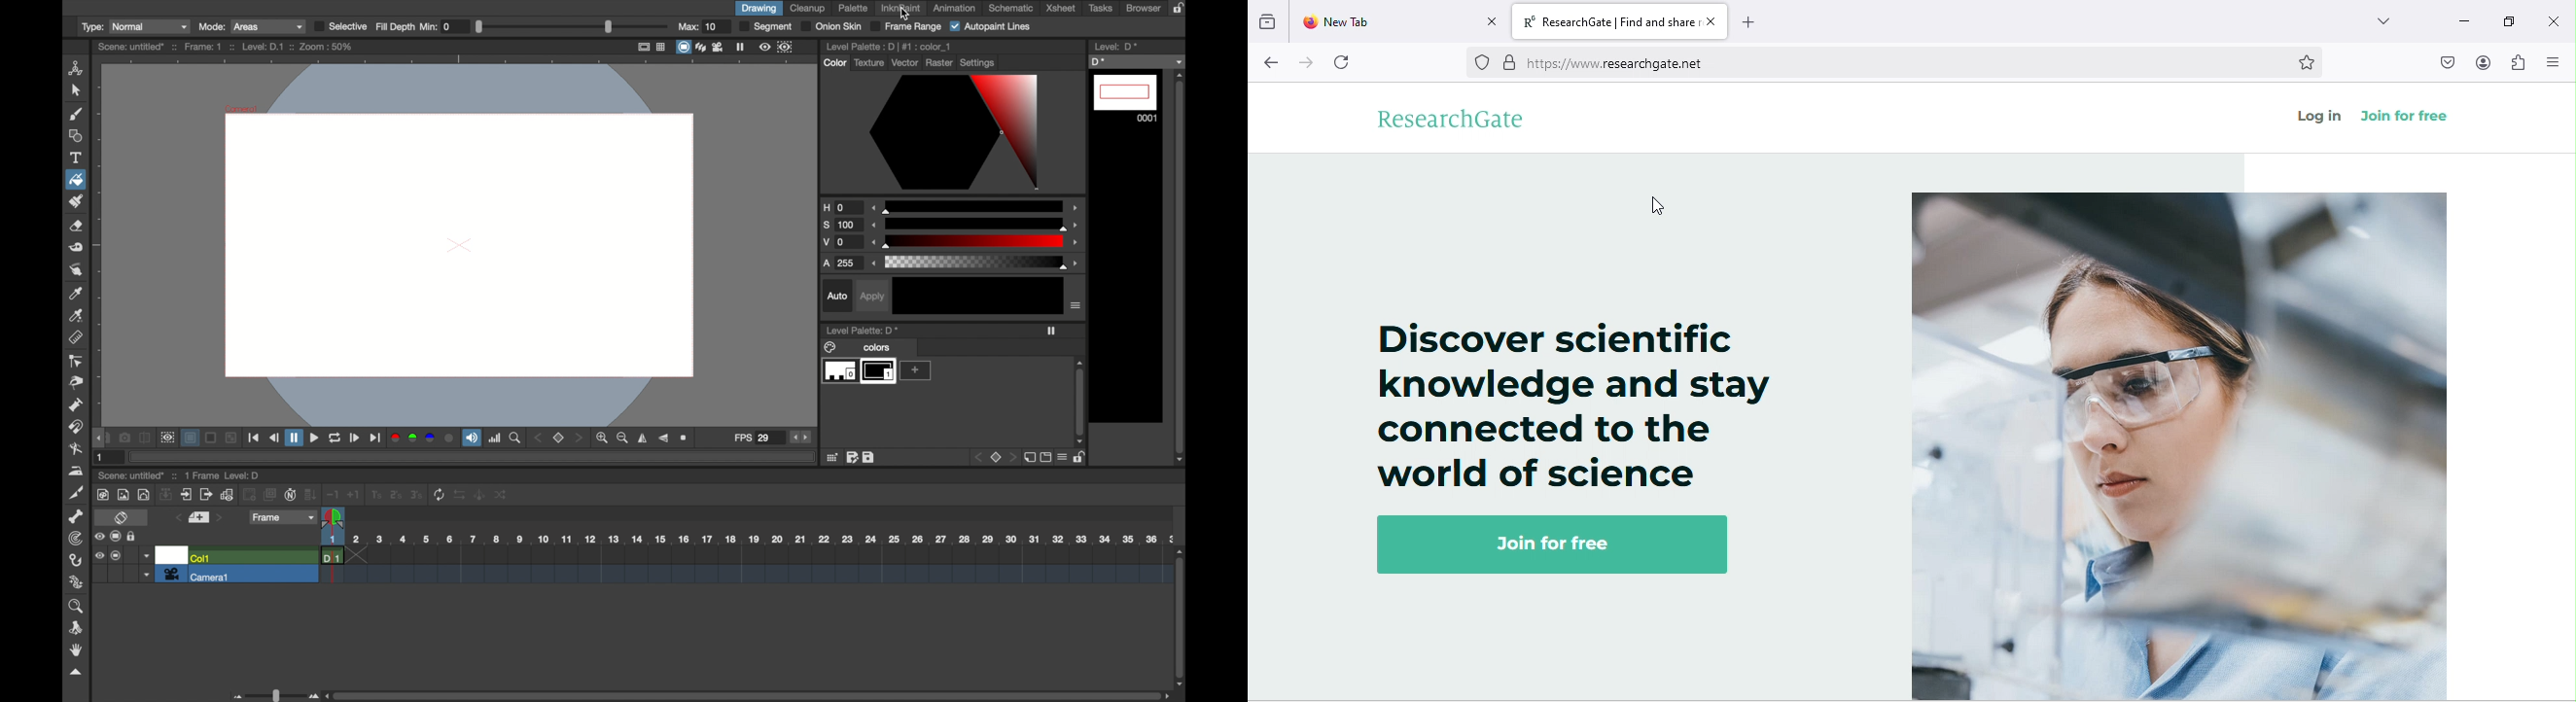 The width and height of the screenshot is (2576, 728). What do you see at coordinates (1046, 458) in the screenshot?
I see `screen` at bounding box center [1046, 458].